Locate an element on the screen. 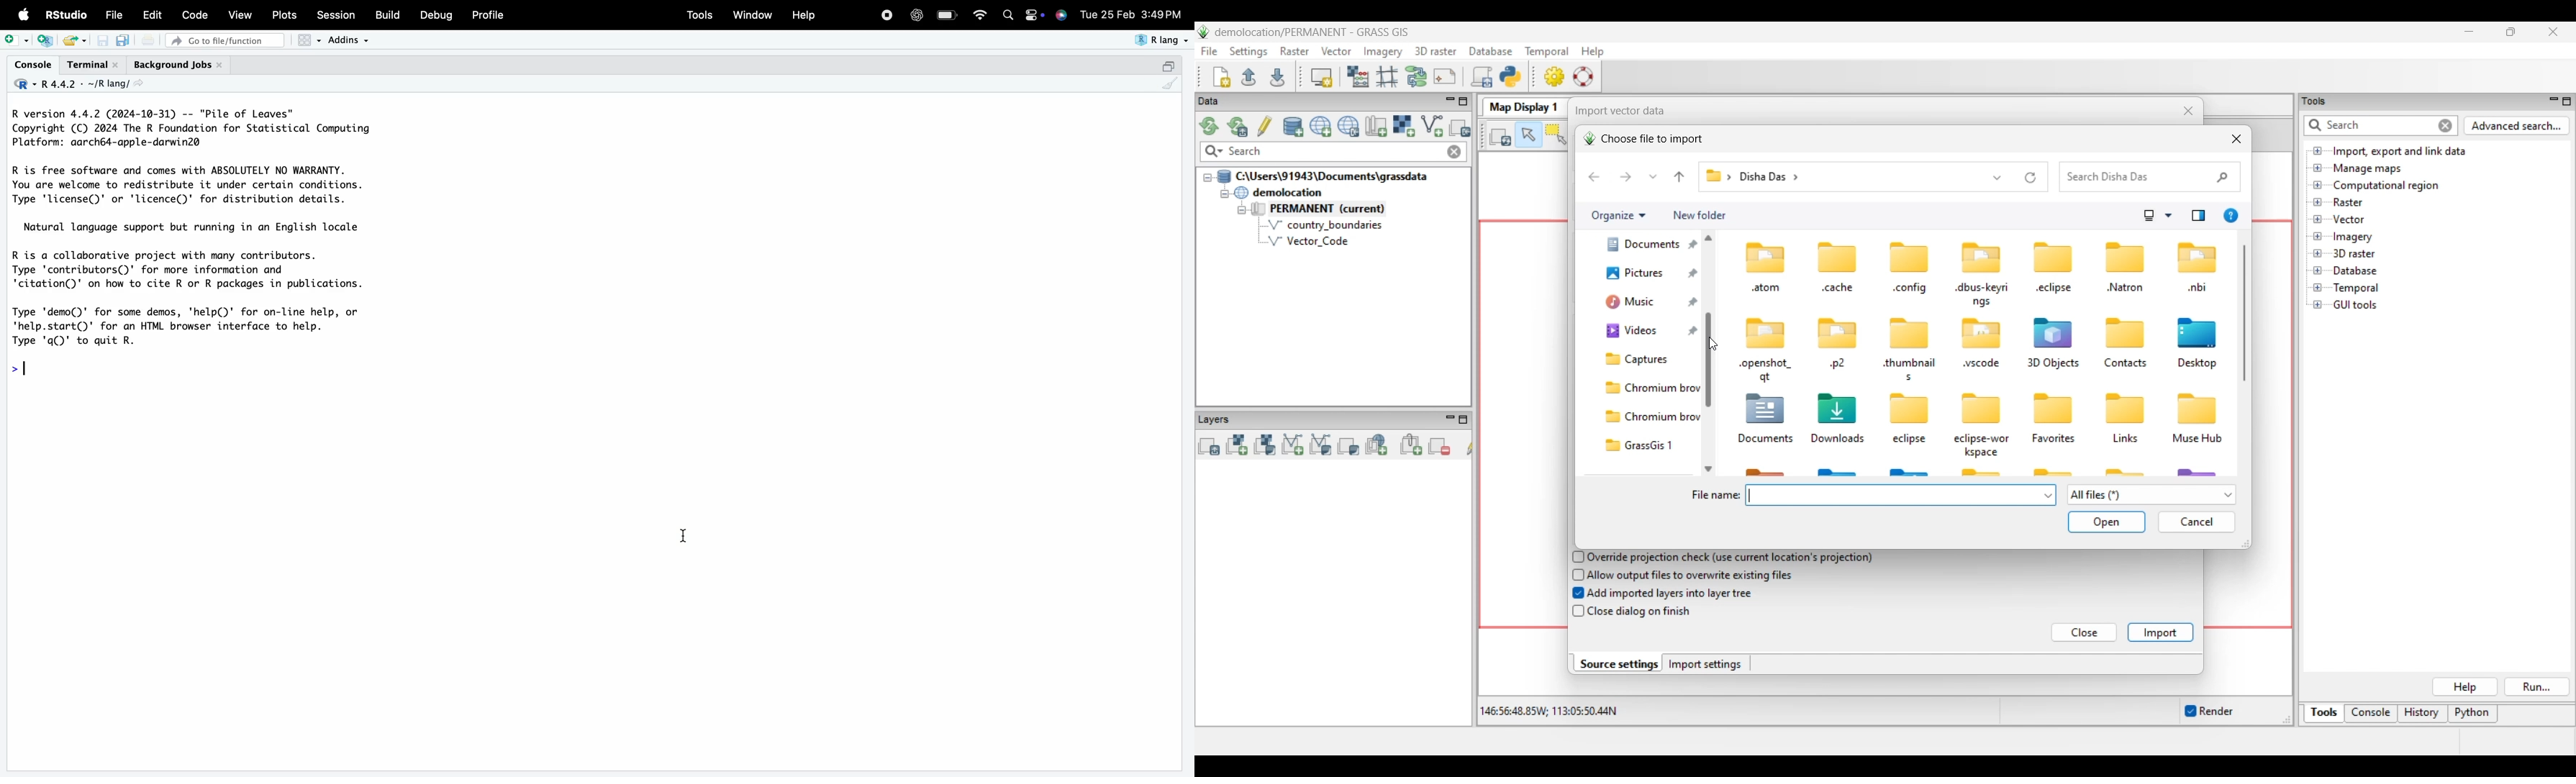  Apple logo is located at coordinates (24, 15).